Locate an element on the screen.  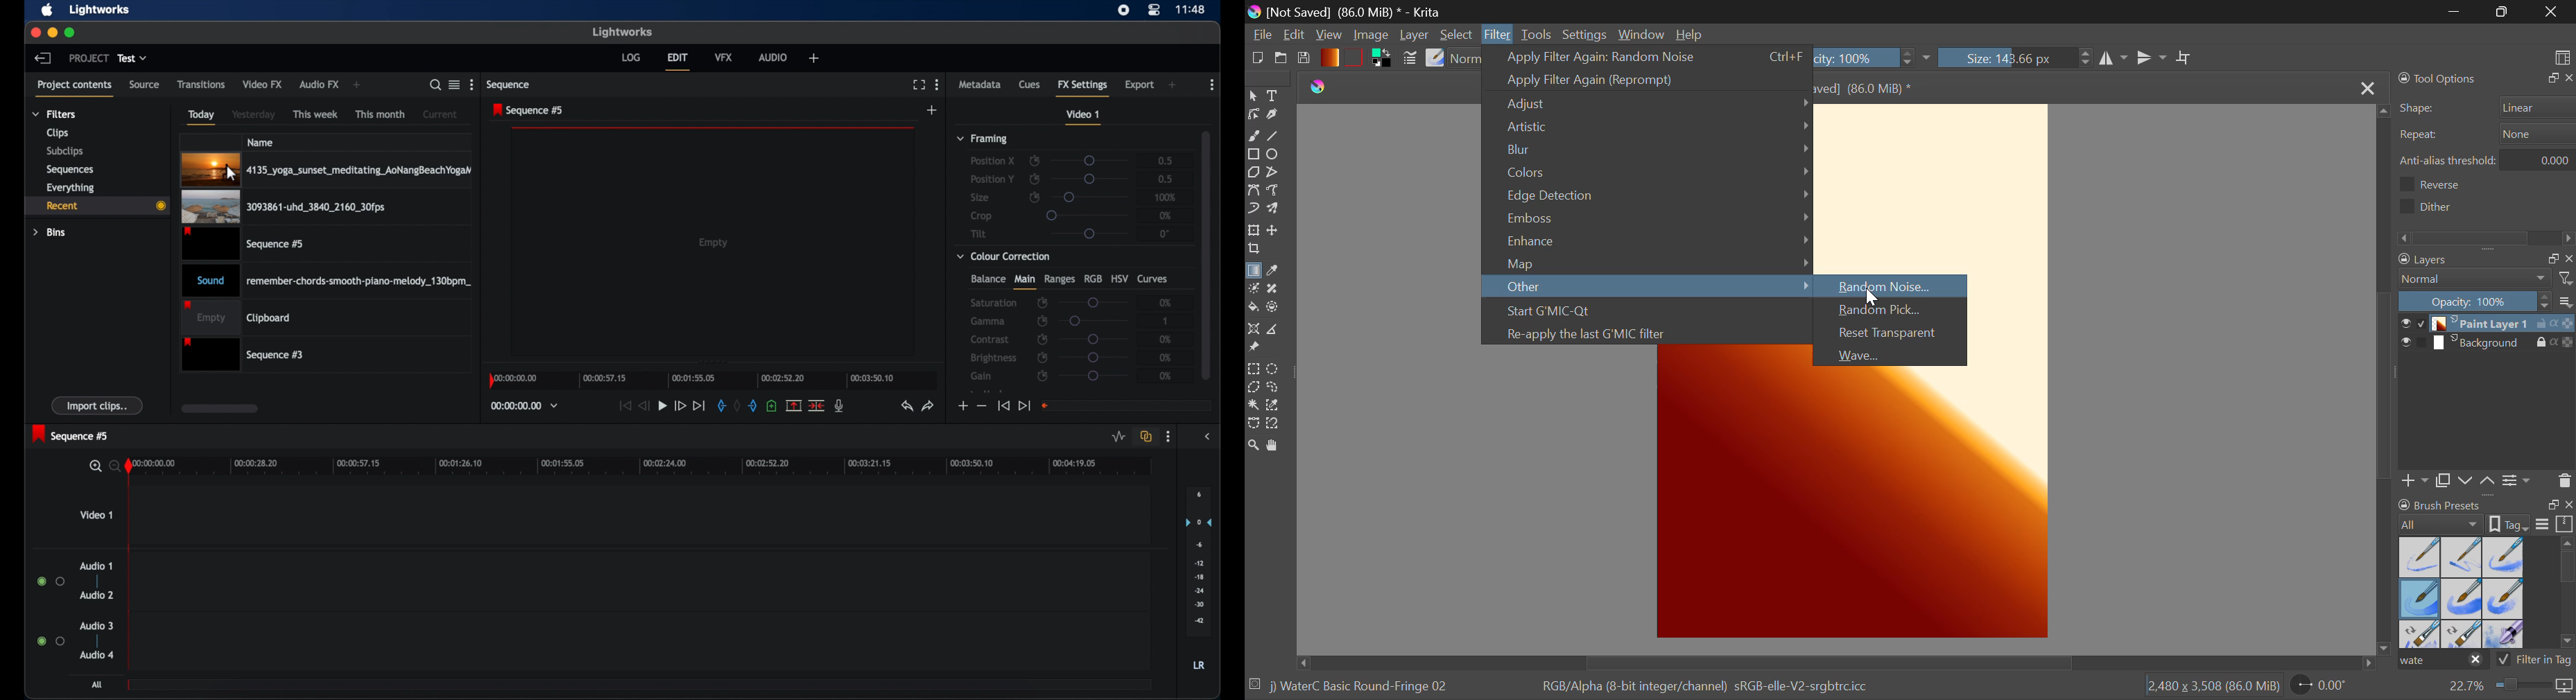
source is located at coordinates (145, 85).